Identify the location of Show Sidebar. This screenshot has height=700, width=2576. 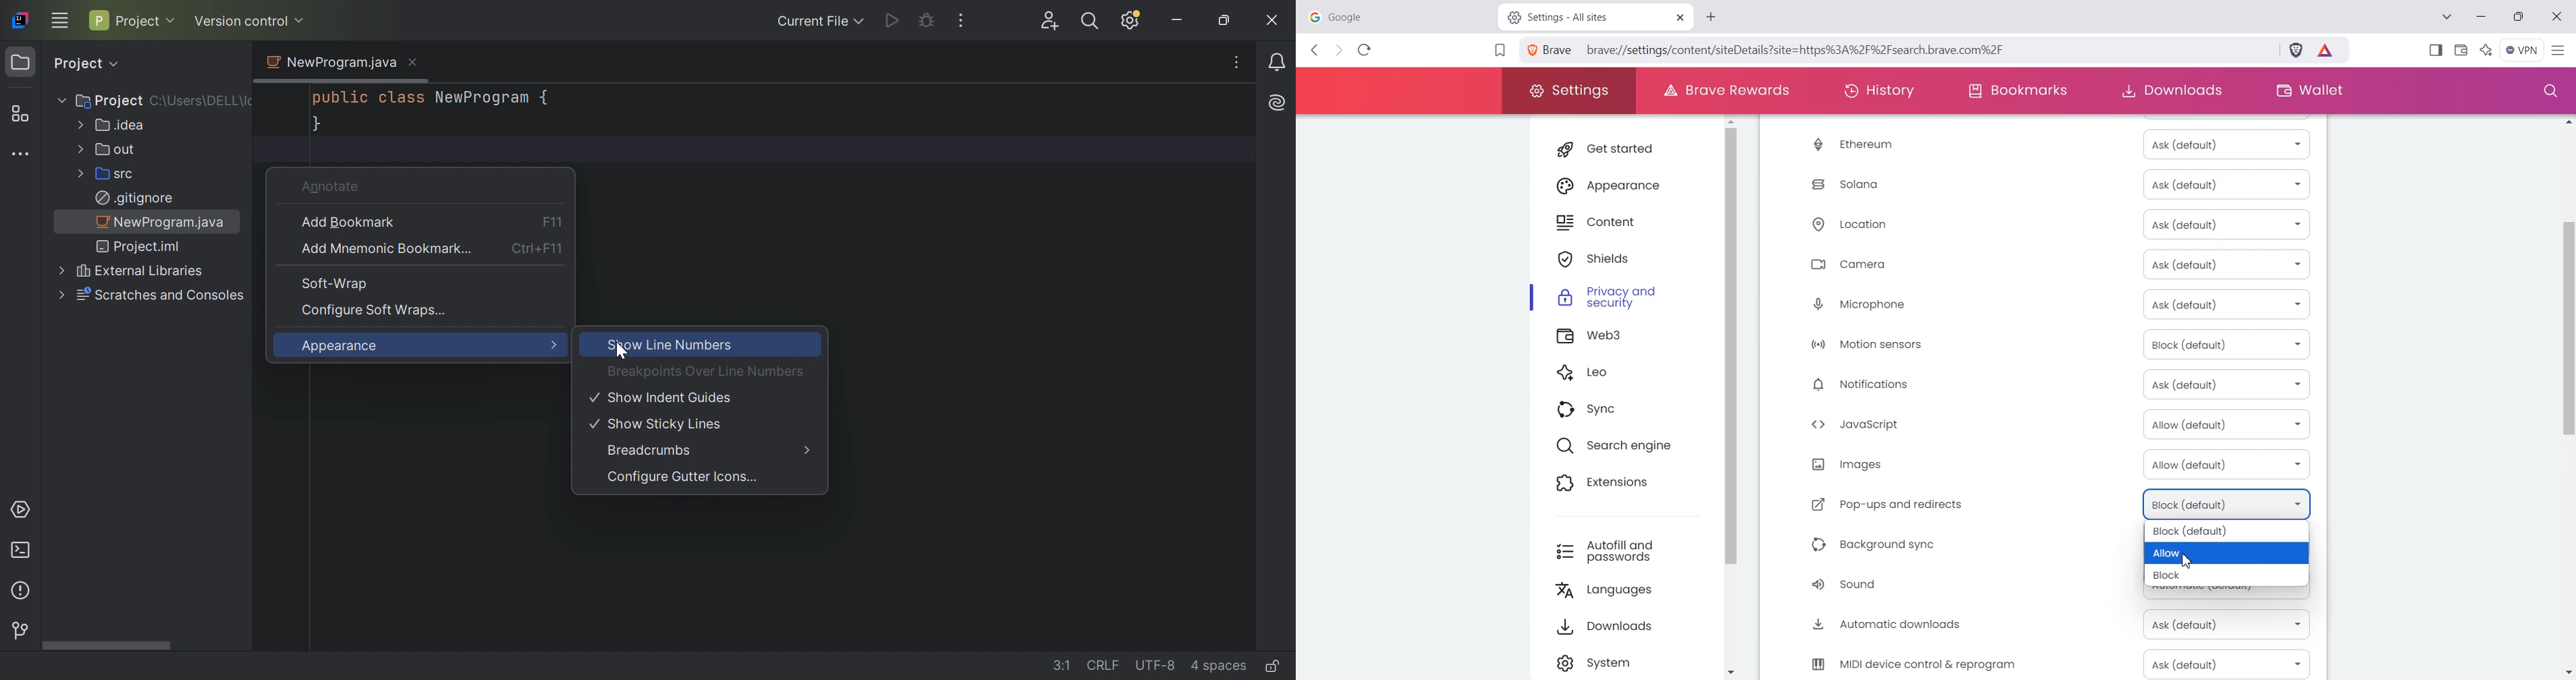
(2437, 49).